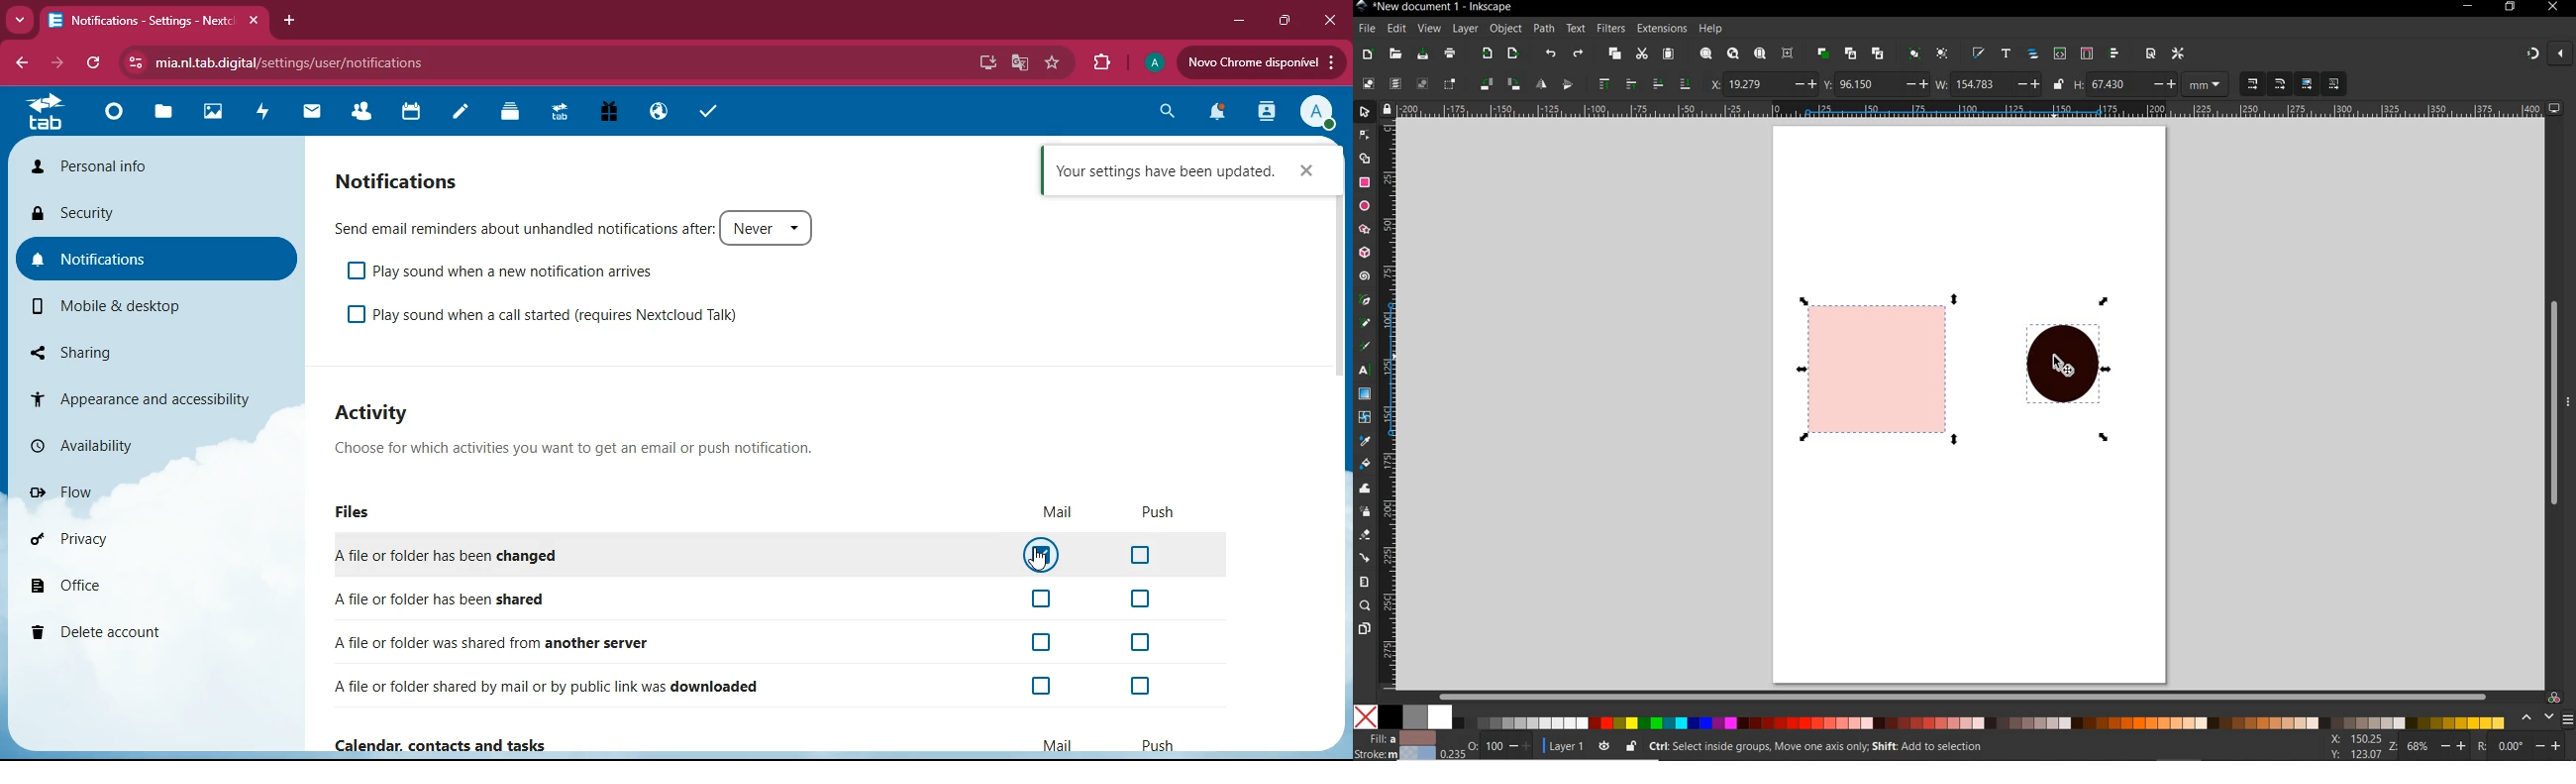 Image resolution: width=2576 pixels, height=784 pixels. What do you see at coordinates (1943, 53) in the screenshot?
I see `ungroup` at bounding box center [1943, 53].